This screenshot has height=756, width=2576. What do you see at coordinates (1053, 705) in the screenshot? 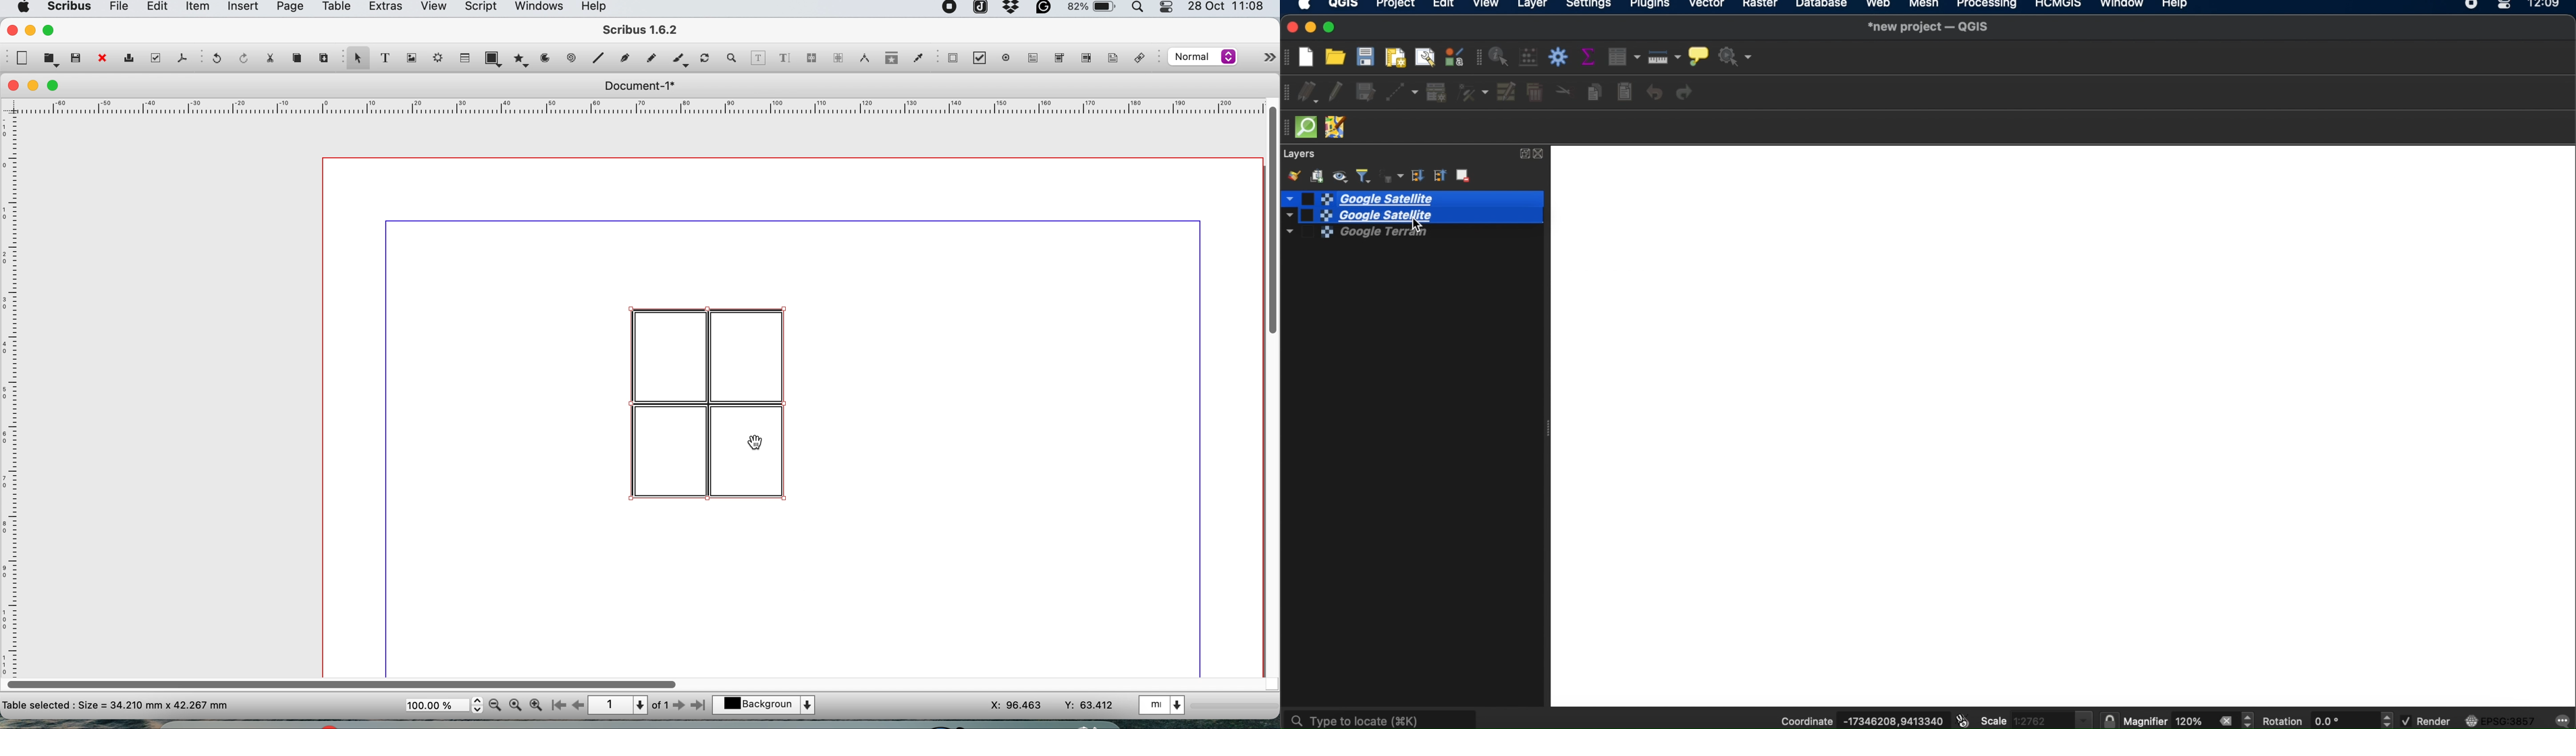
I see `xy coordinates` at bounding box center [1053, 705].